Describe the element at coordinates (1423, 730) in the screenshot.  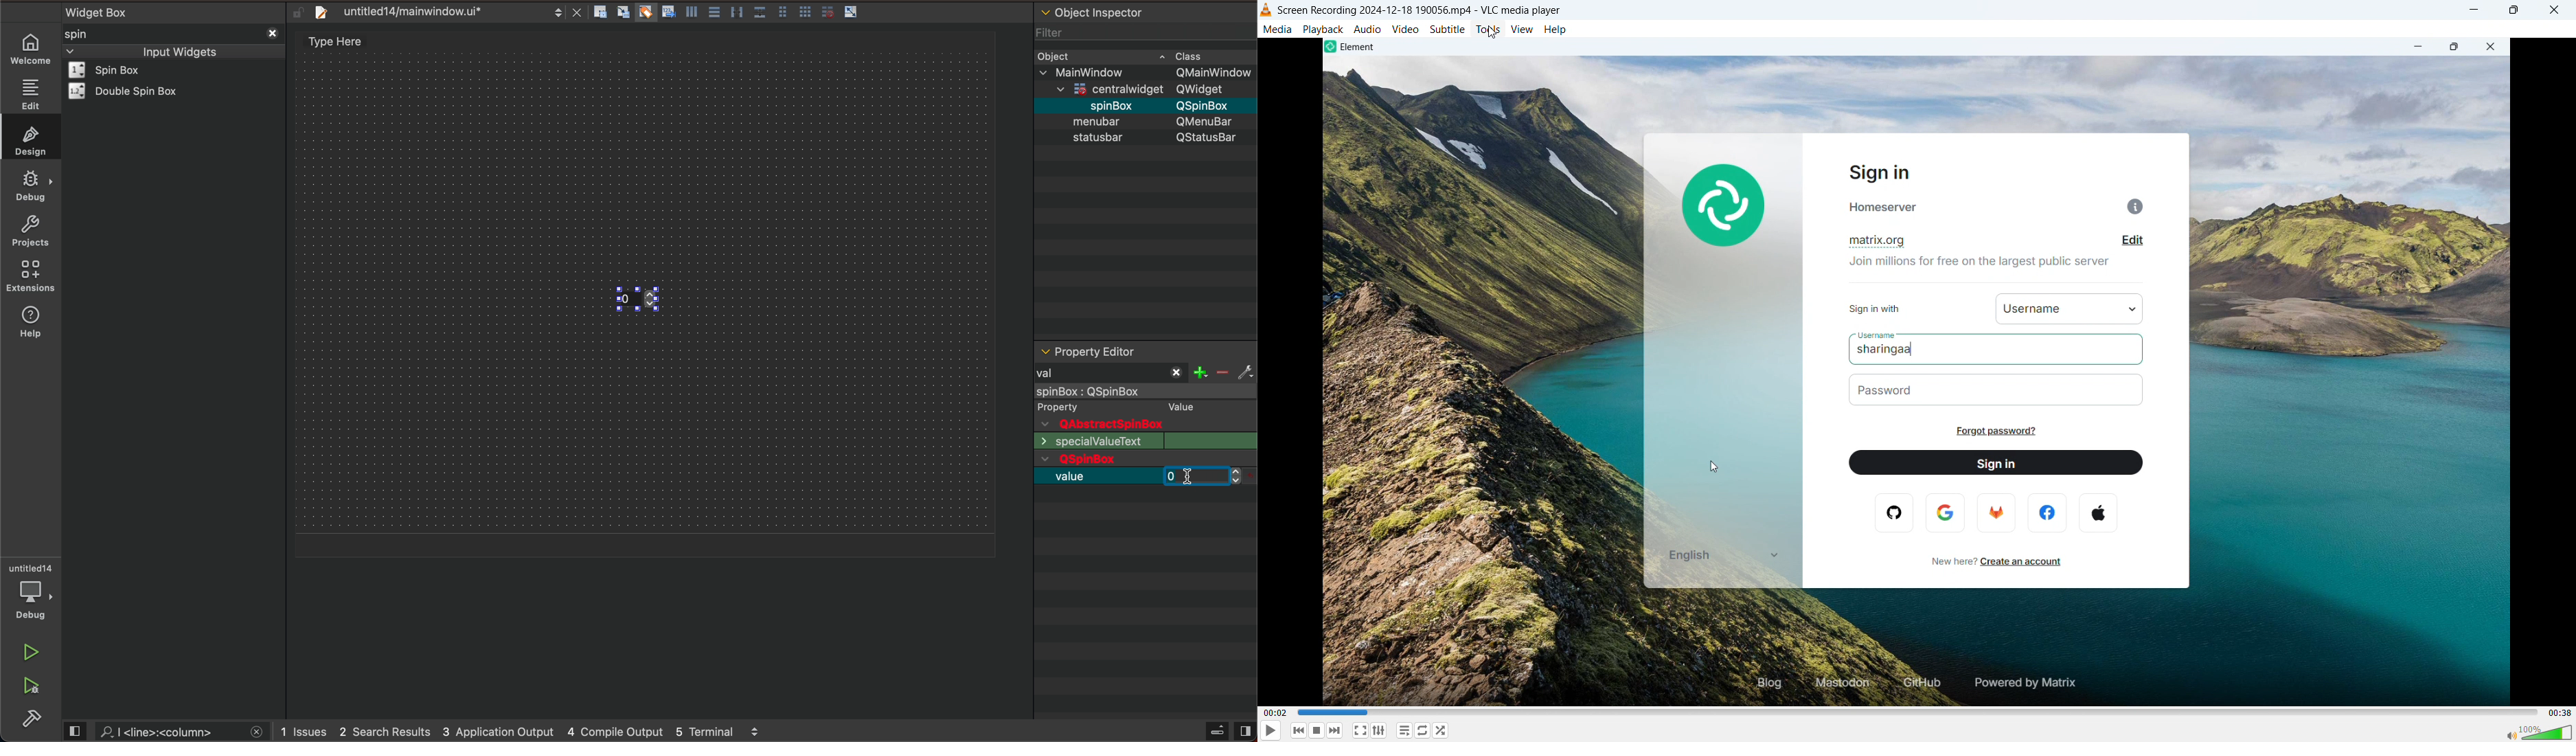
I see `toggle between loop all, loop one & no loop` at that location.